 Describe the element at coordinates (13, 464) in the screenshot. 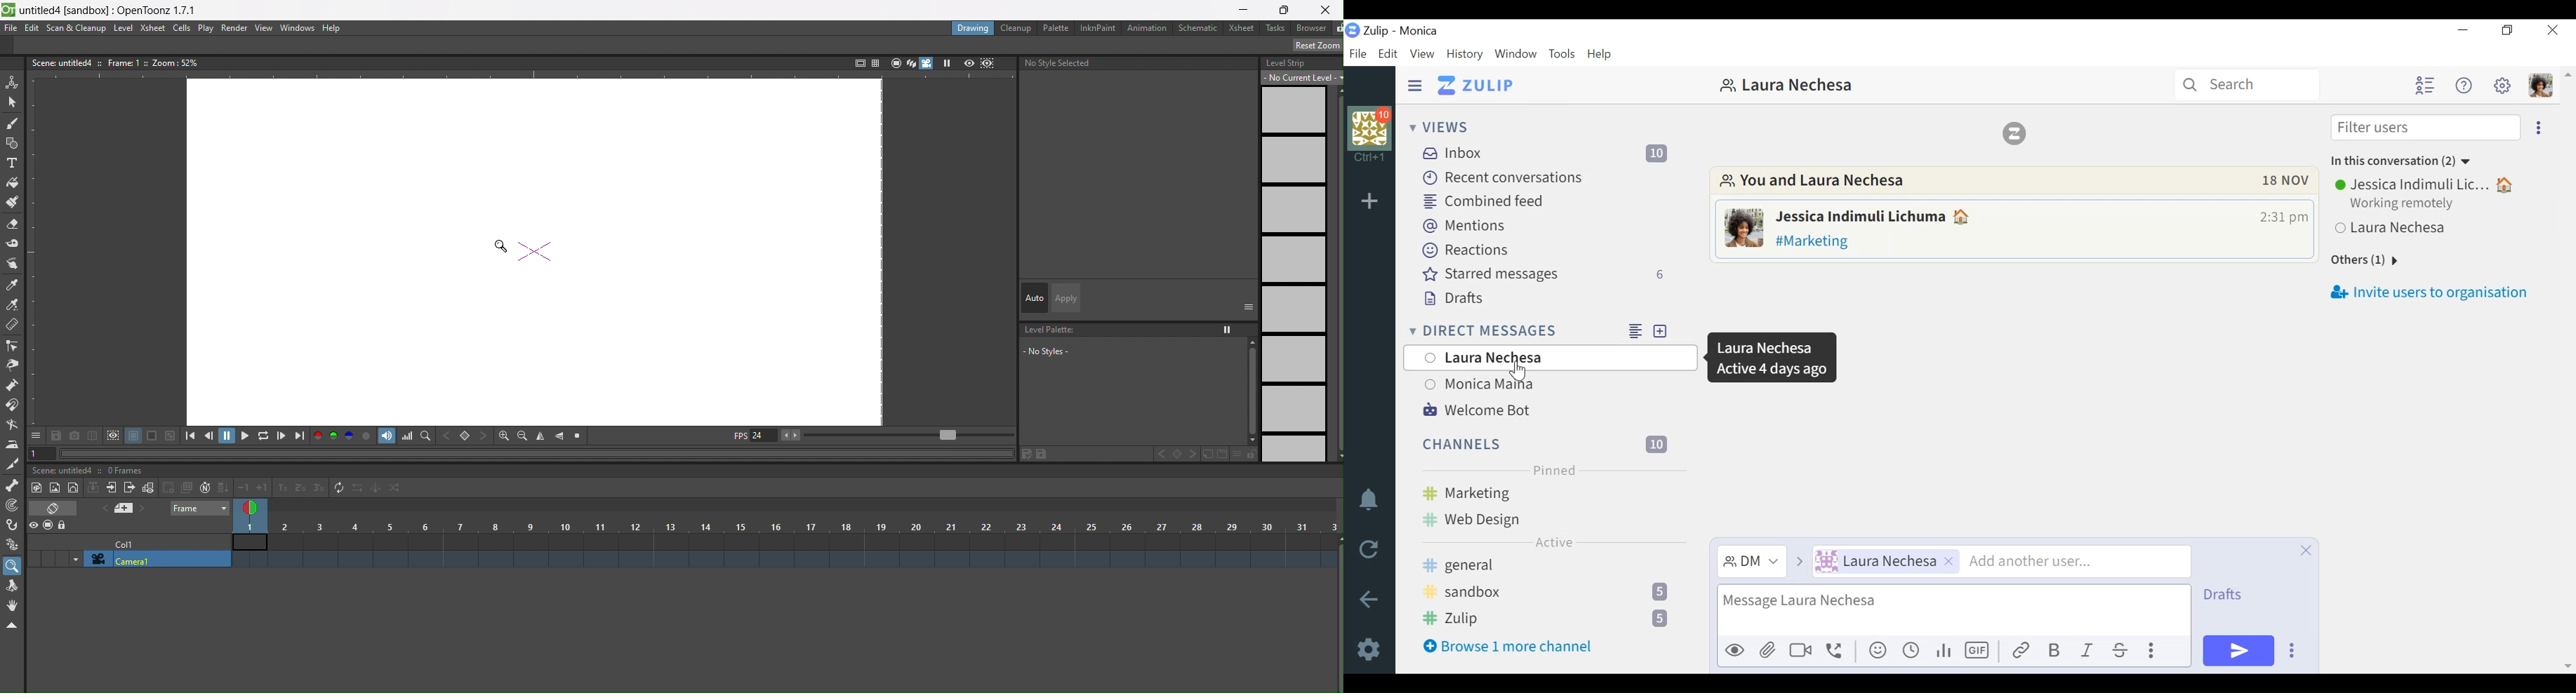

I see `cutter tool` at that location.